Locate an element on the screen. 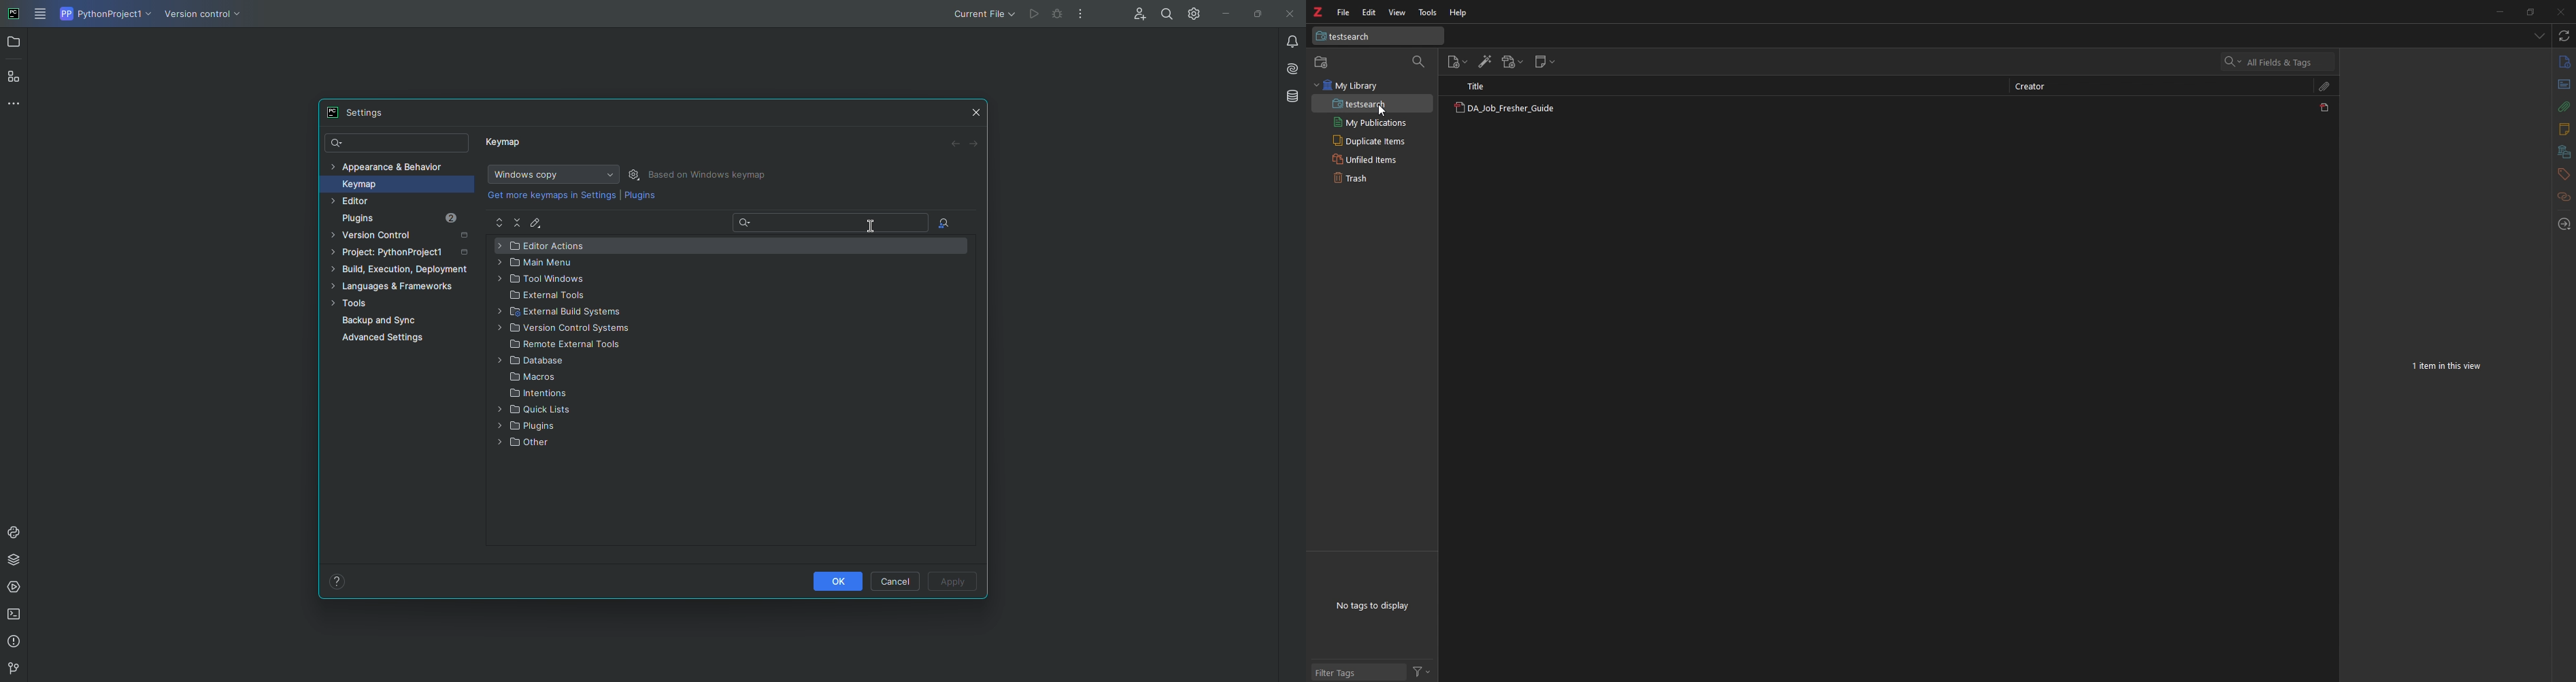 The height and width of the screenshot is (700, 2576). Database is located at coordinates (1291, 96).